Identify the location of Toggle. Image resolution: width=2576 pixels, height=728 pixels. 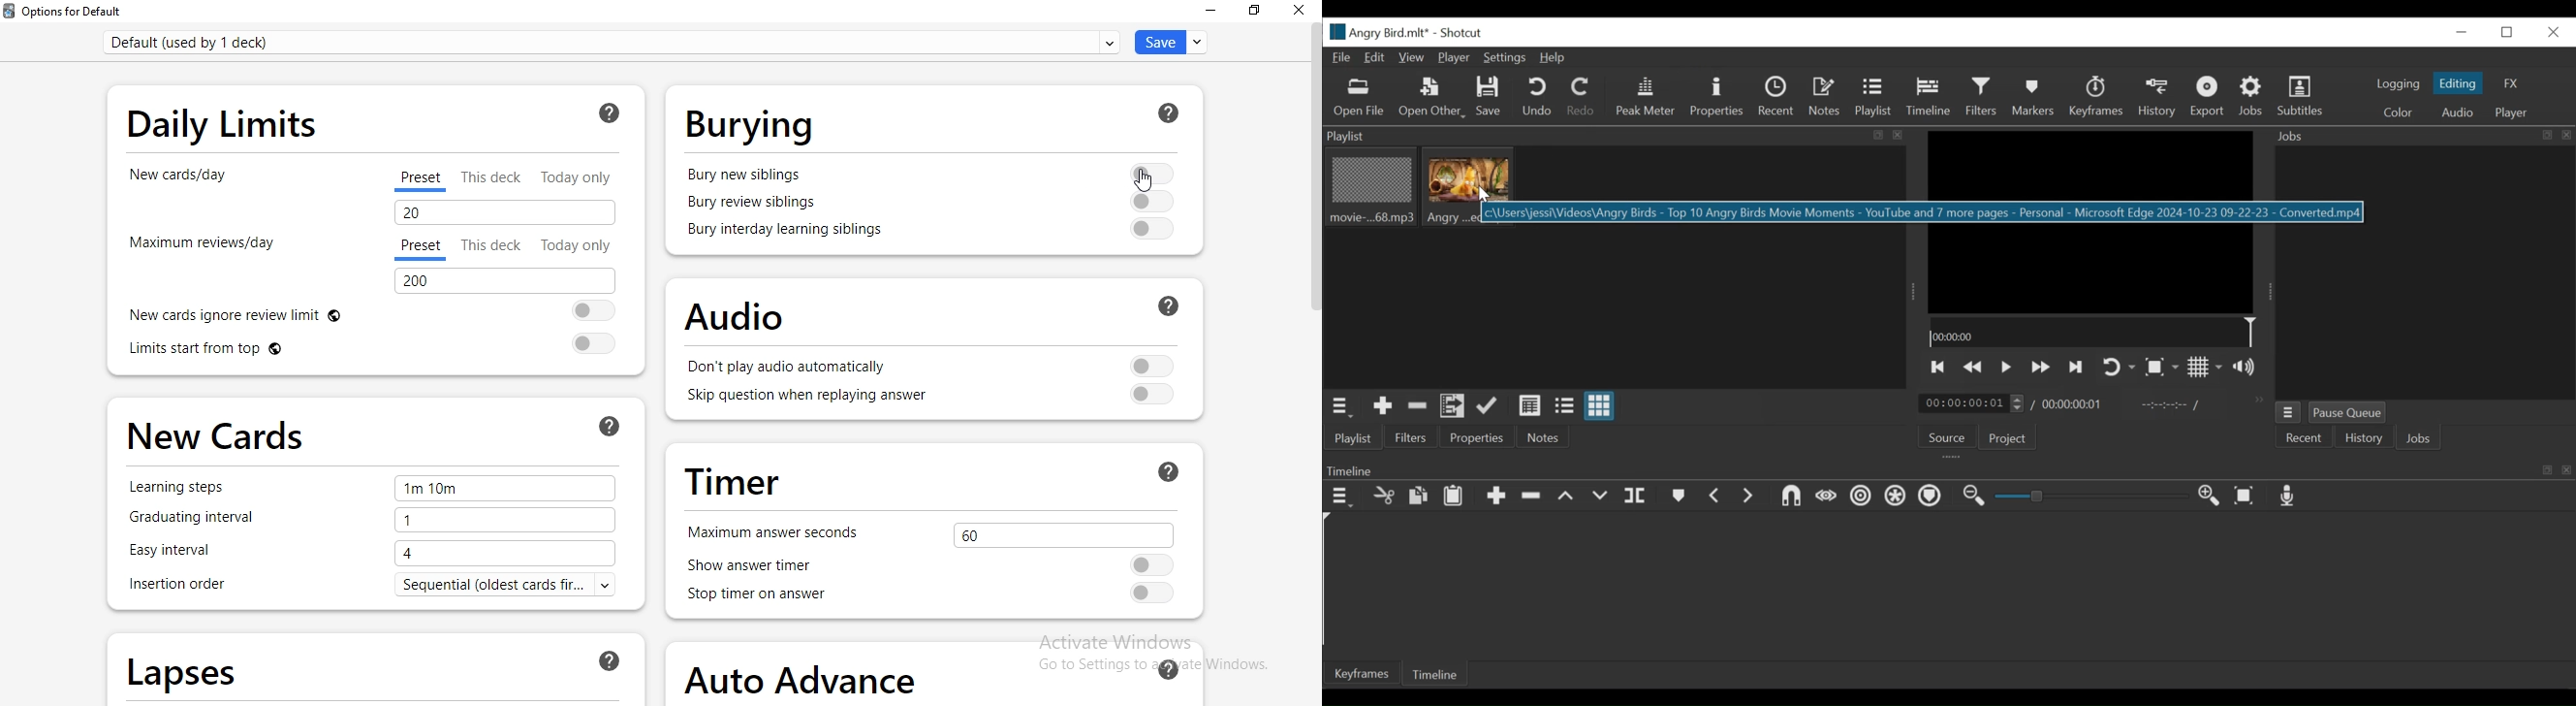
(1147, 171).